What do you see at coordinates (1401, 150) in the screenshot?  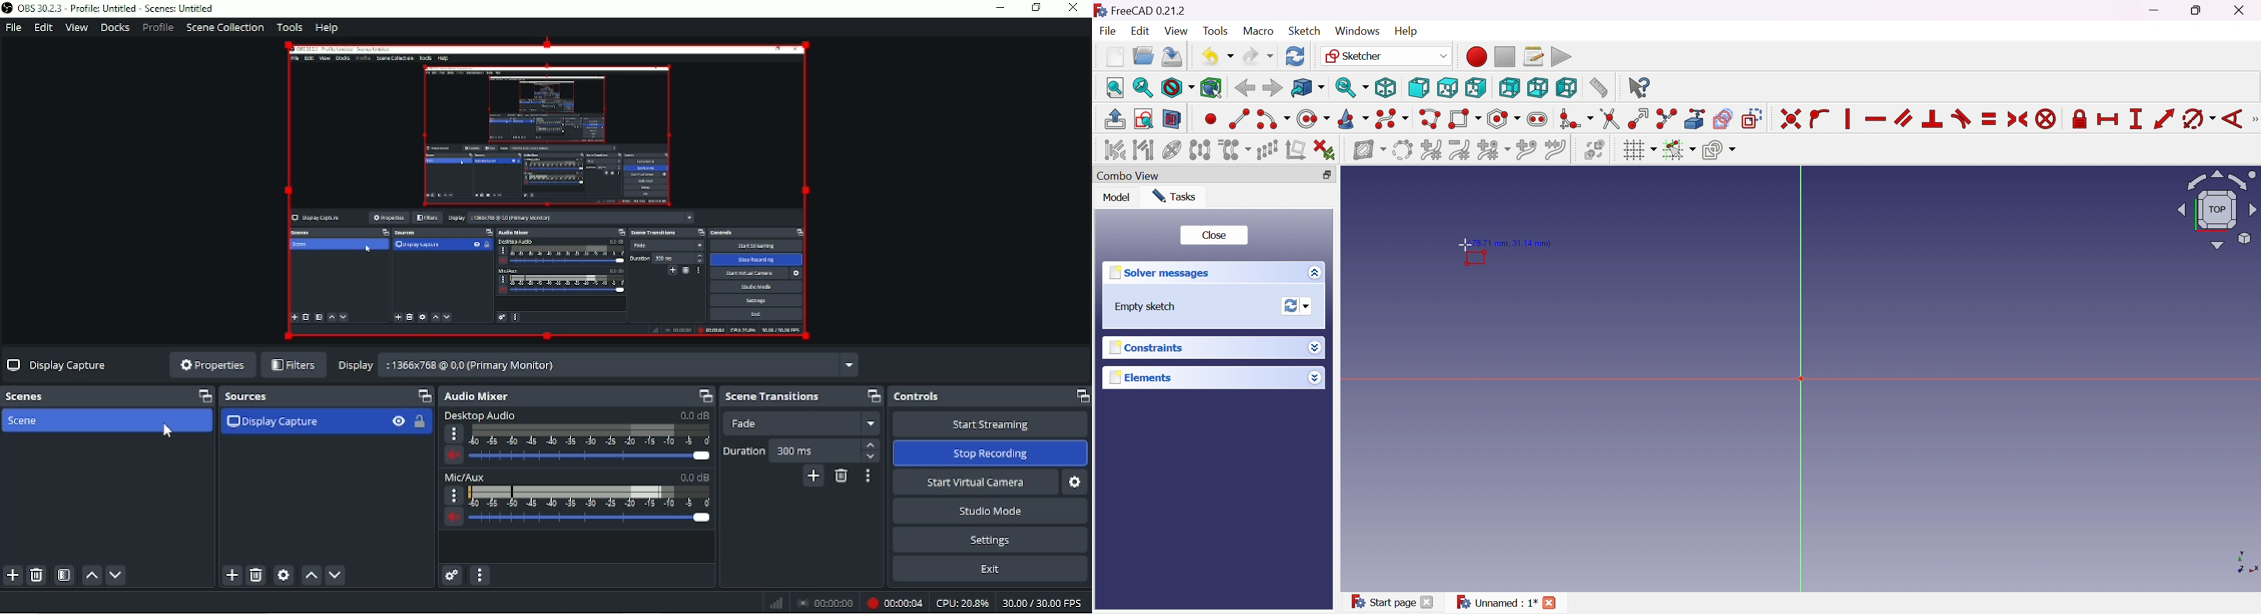 I see `Convert geometry to B-spline` at bounding box center [1401, 150].